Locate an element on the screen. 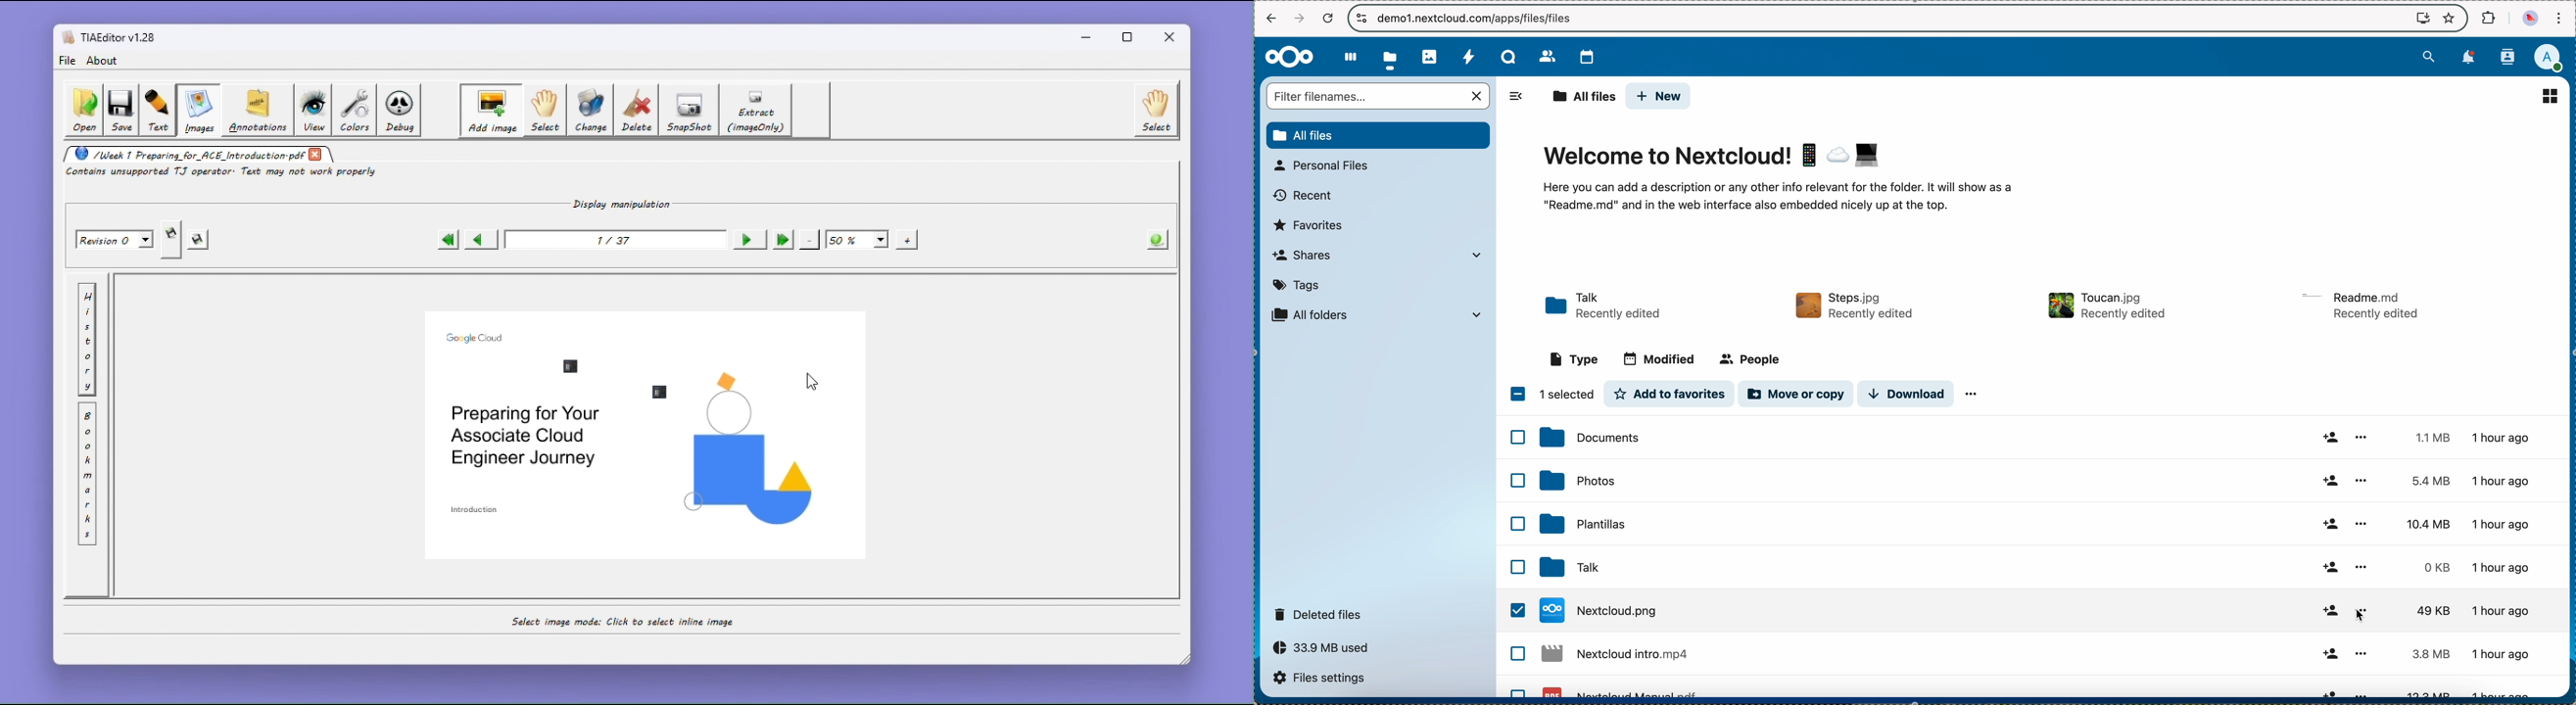  file is located at coordinates (2040, 690).